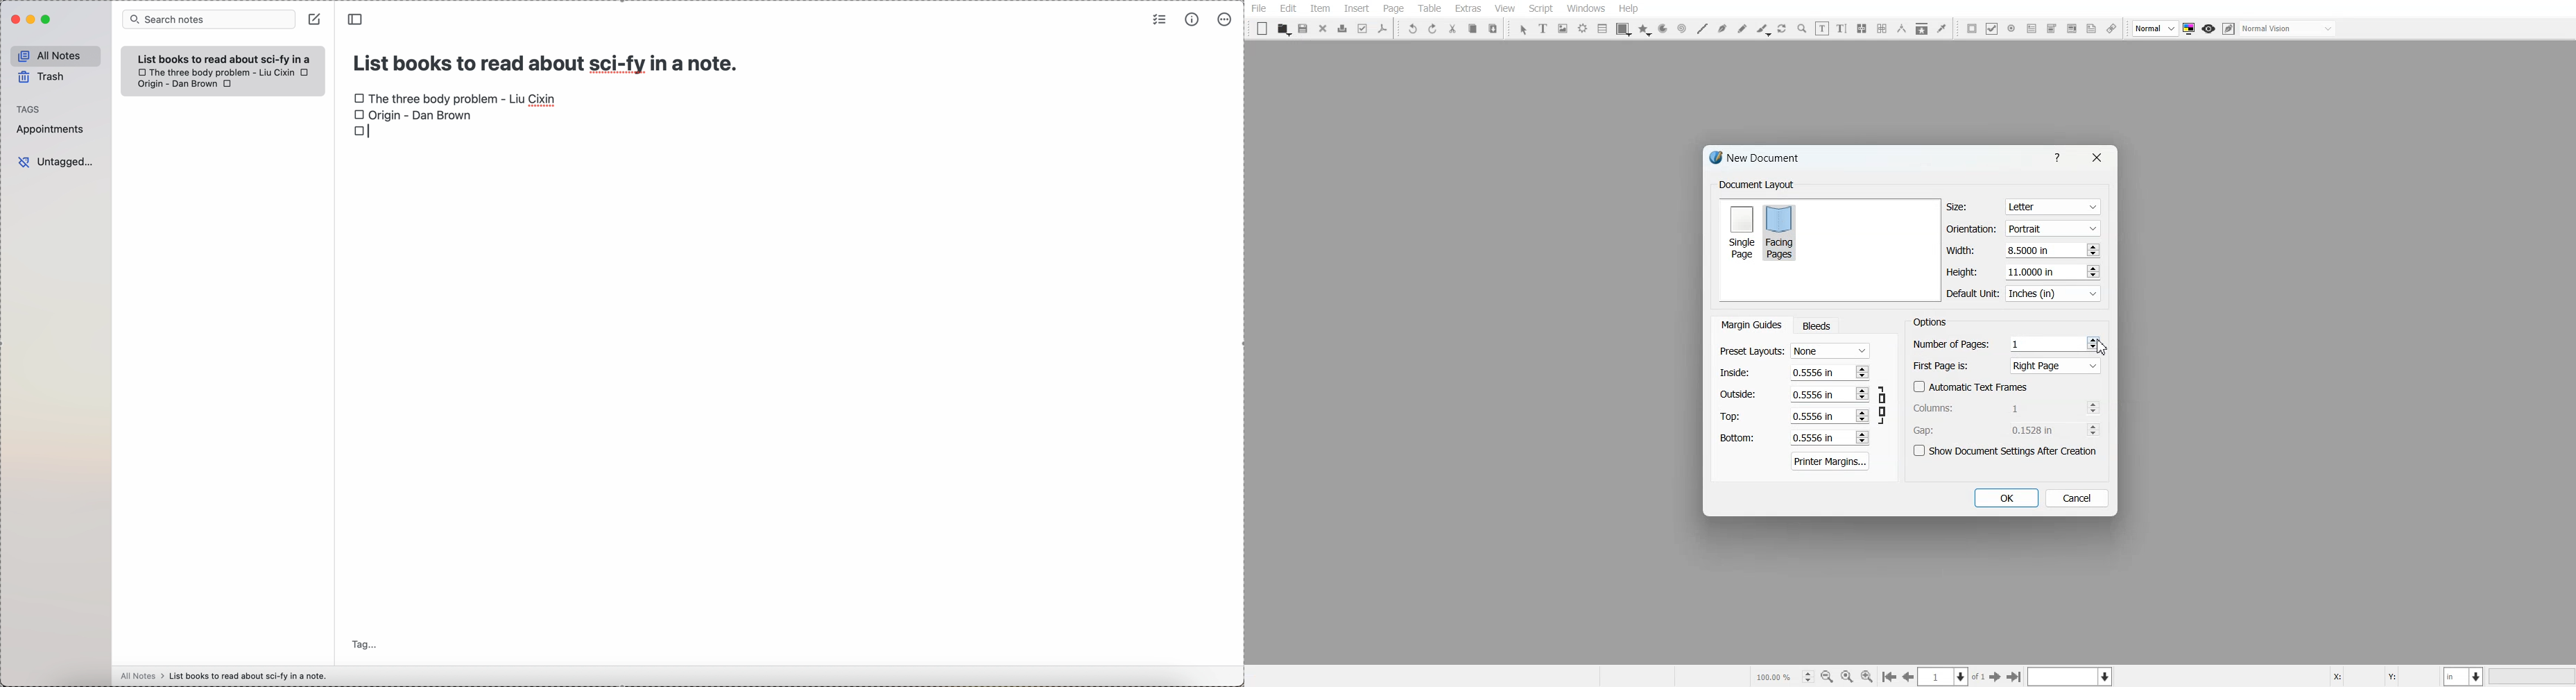  What do you see at coordinates (1814, 439) in the screenshot?
I see `0.5556 in` at bounding box center [1814, 439].